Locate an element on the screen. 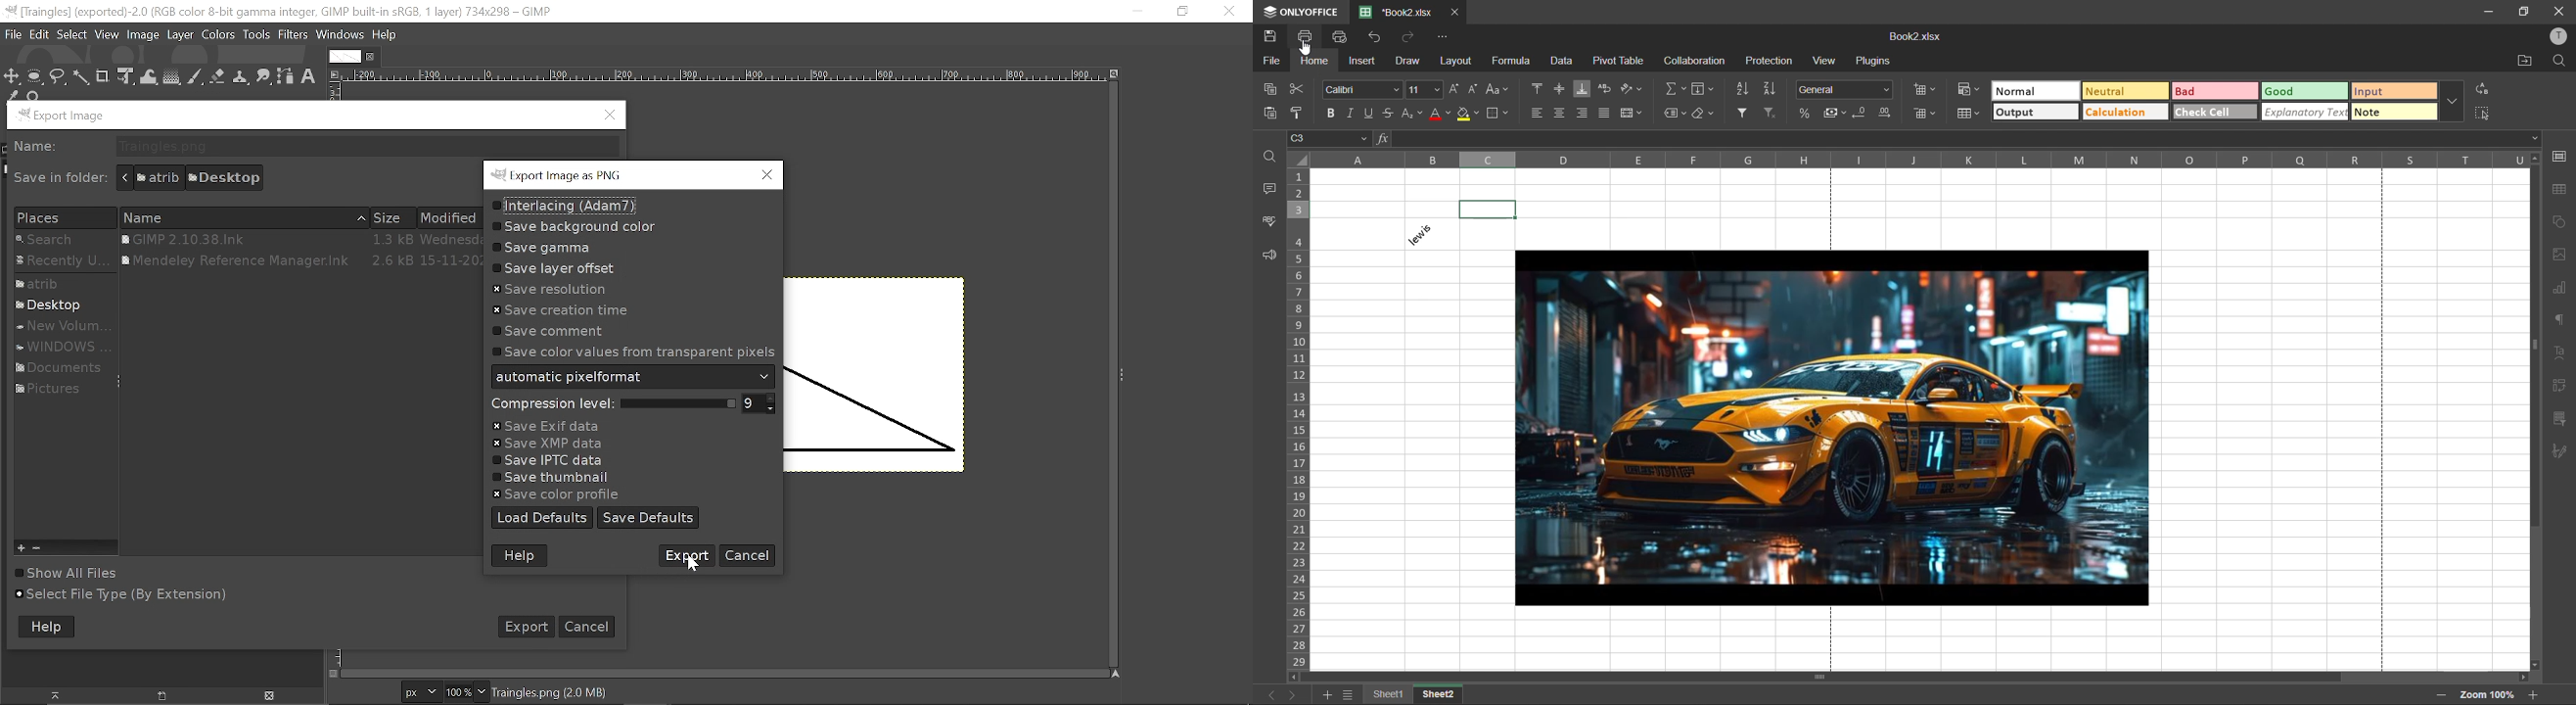 Image resolution: width=2576 pixels, height=728 pixels. align right is located at coordinates (1584, 112).